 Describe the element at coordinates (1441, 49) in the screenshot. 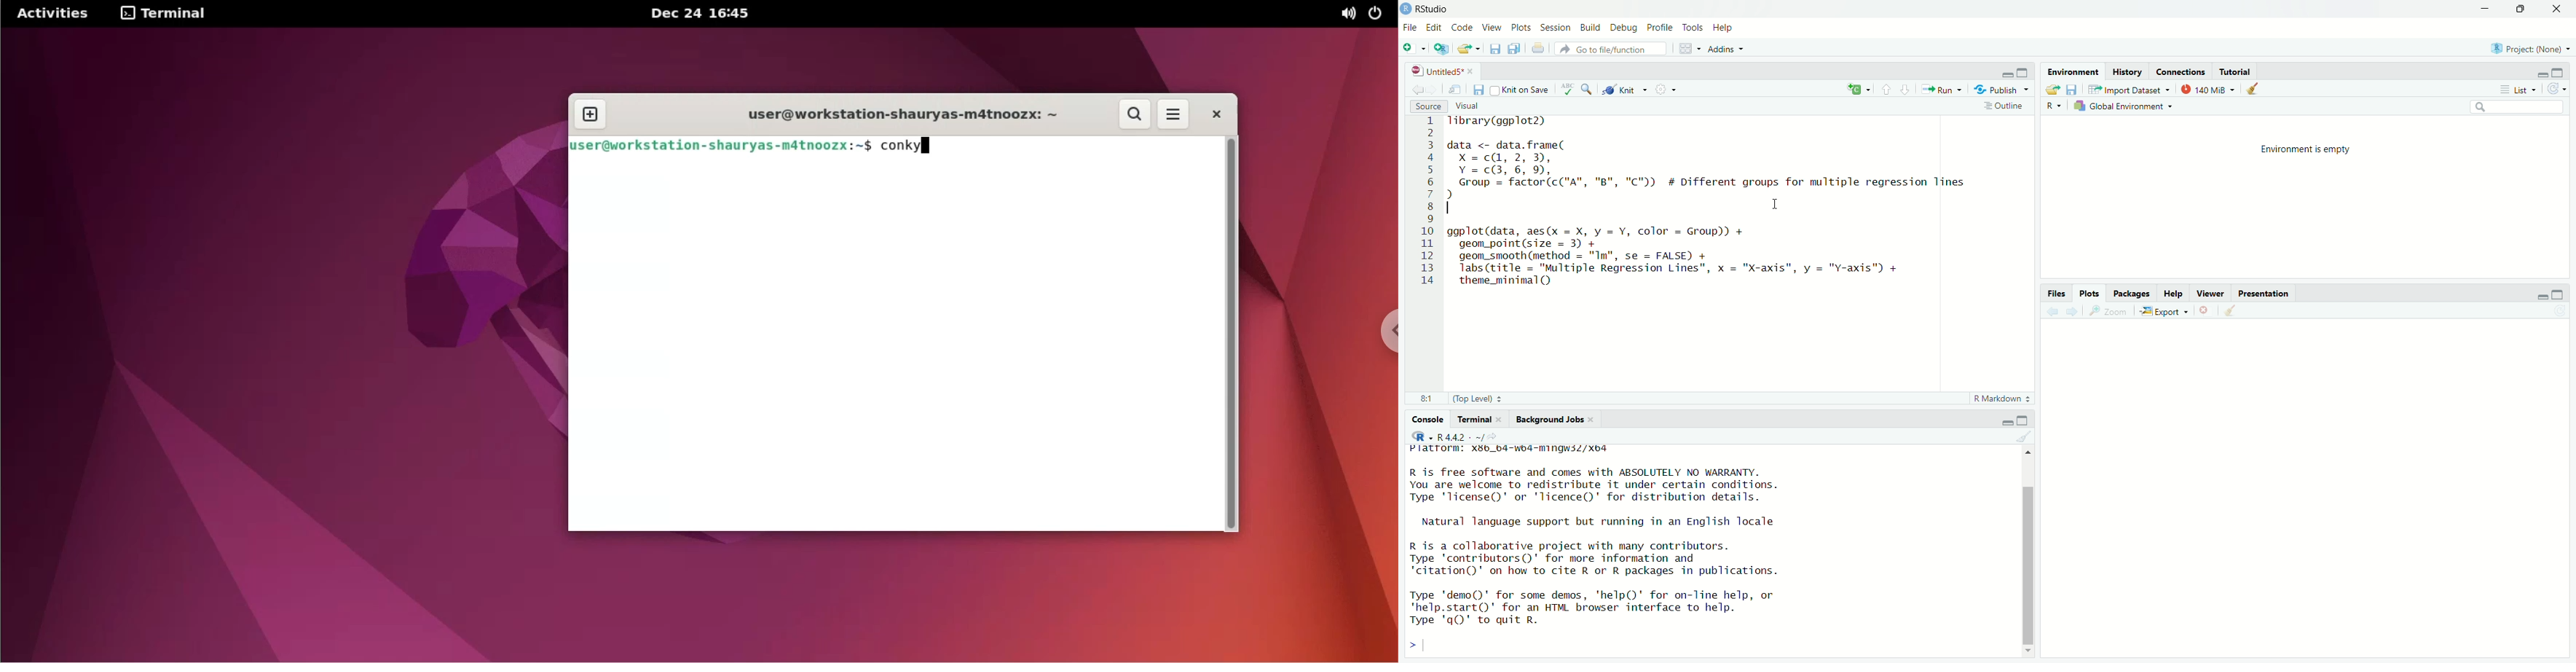

I see `add script` at that location.